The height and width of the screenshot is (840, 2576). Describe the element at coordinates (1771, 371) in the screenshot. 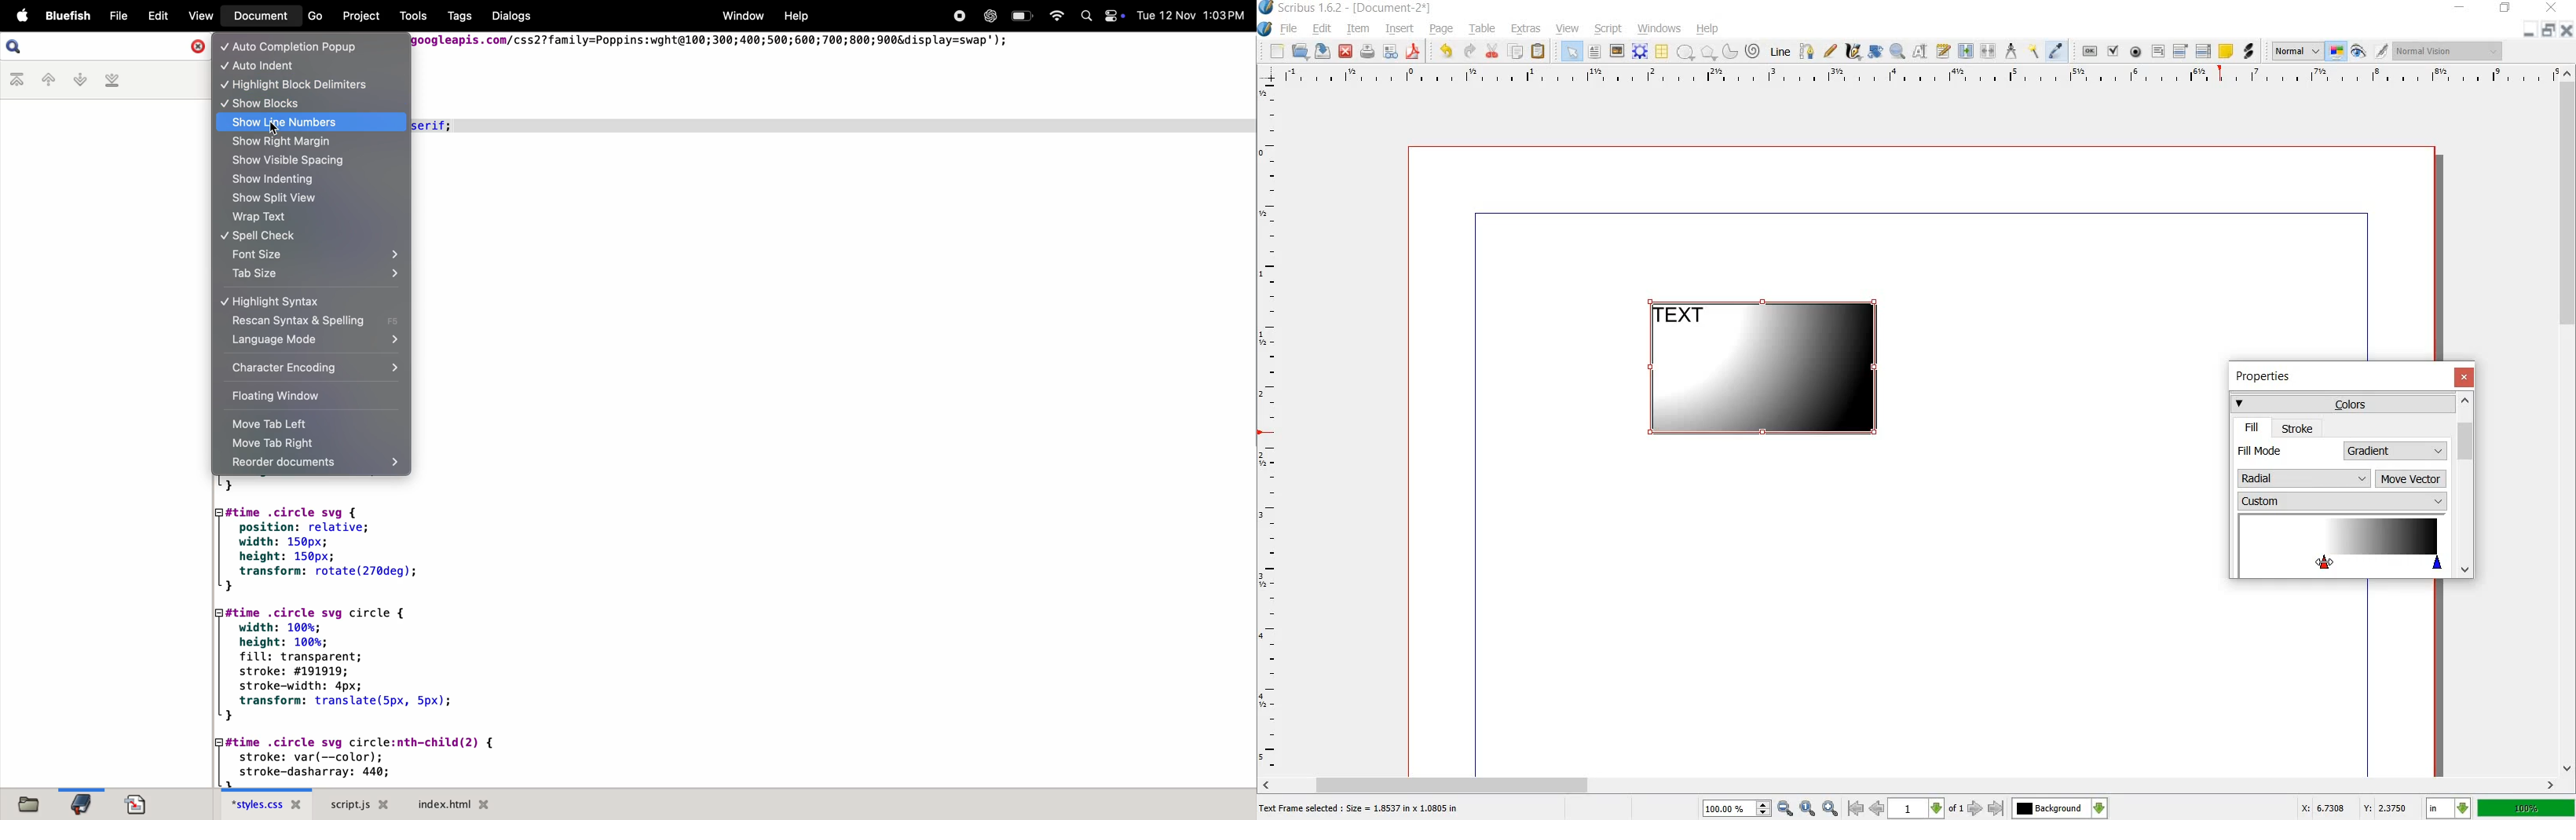

I see `glowing effect added to a shape` at that location.